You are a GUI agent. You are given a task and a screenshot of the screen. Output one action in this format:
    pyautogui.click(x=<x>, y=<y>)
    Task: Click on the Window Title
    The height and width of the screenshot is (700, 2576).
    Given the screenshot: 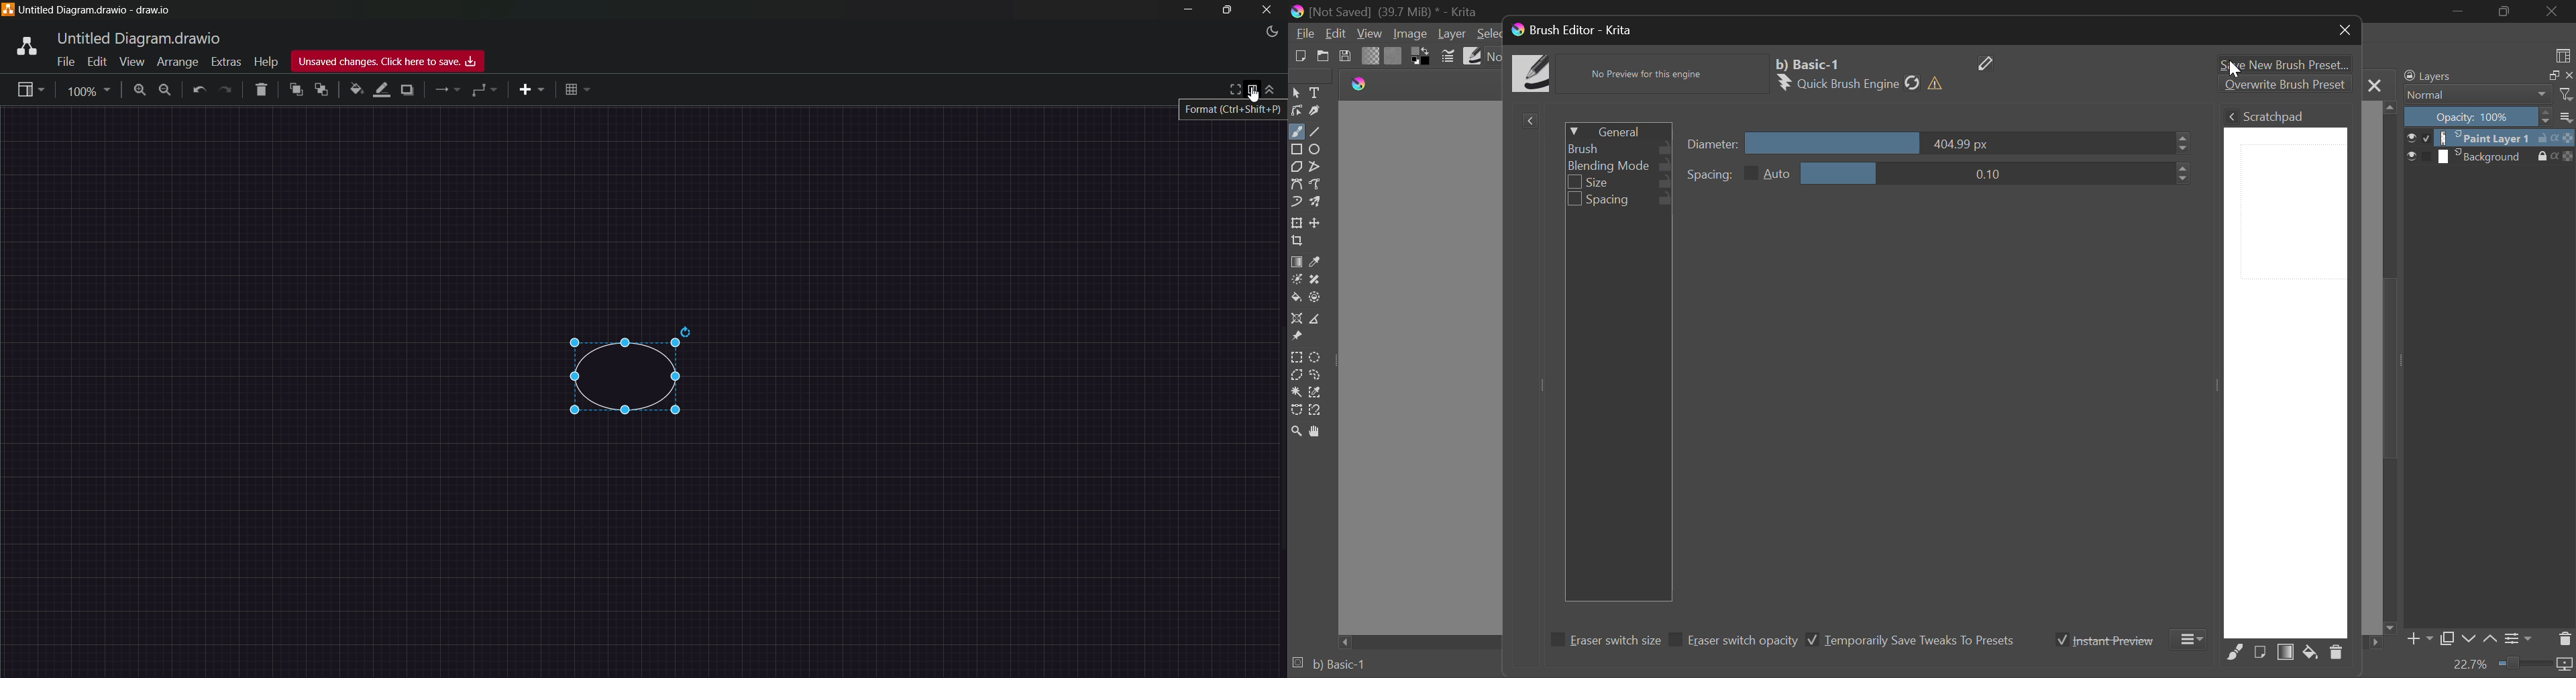 What is the action you would take?
    pyautogui.click(x=1571, y=30)
    